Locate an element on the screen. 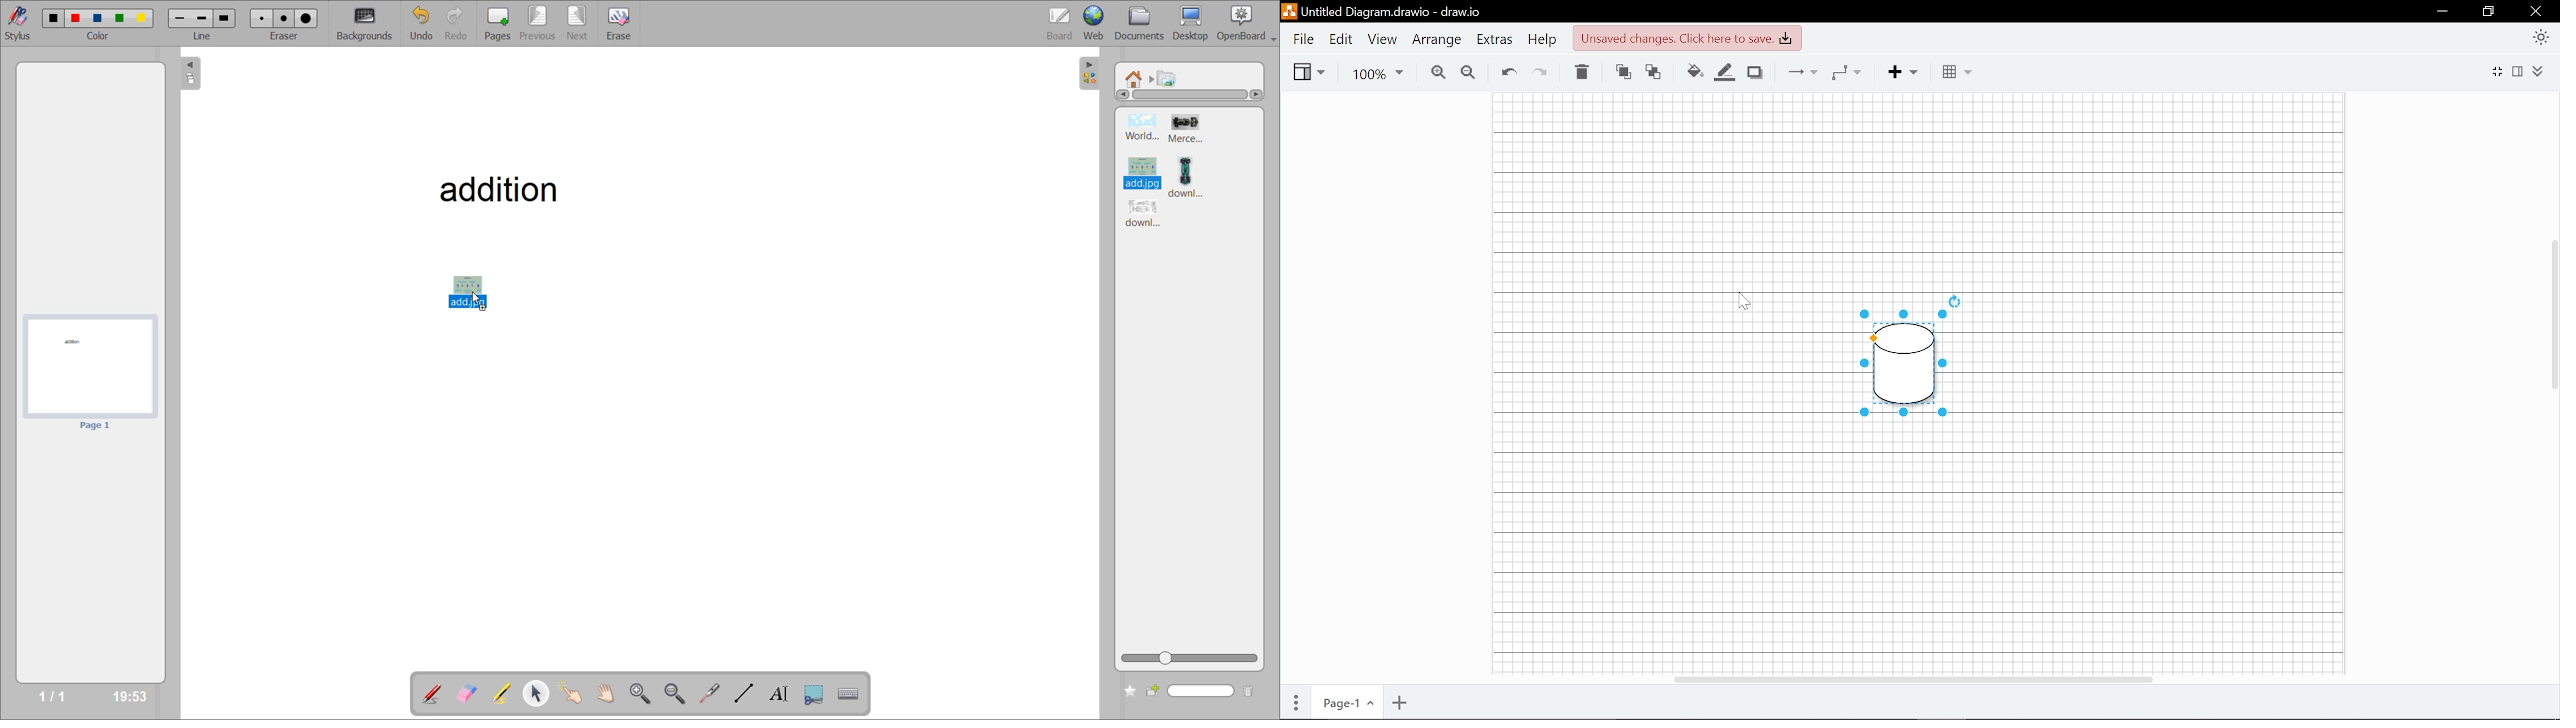 Image resolution: width=2576 pixels, height=728 pixels. Zoom out is located at coordinates (1469, 72).